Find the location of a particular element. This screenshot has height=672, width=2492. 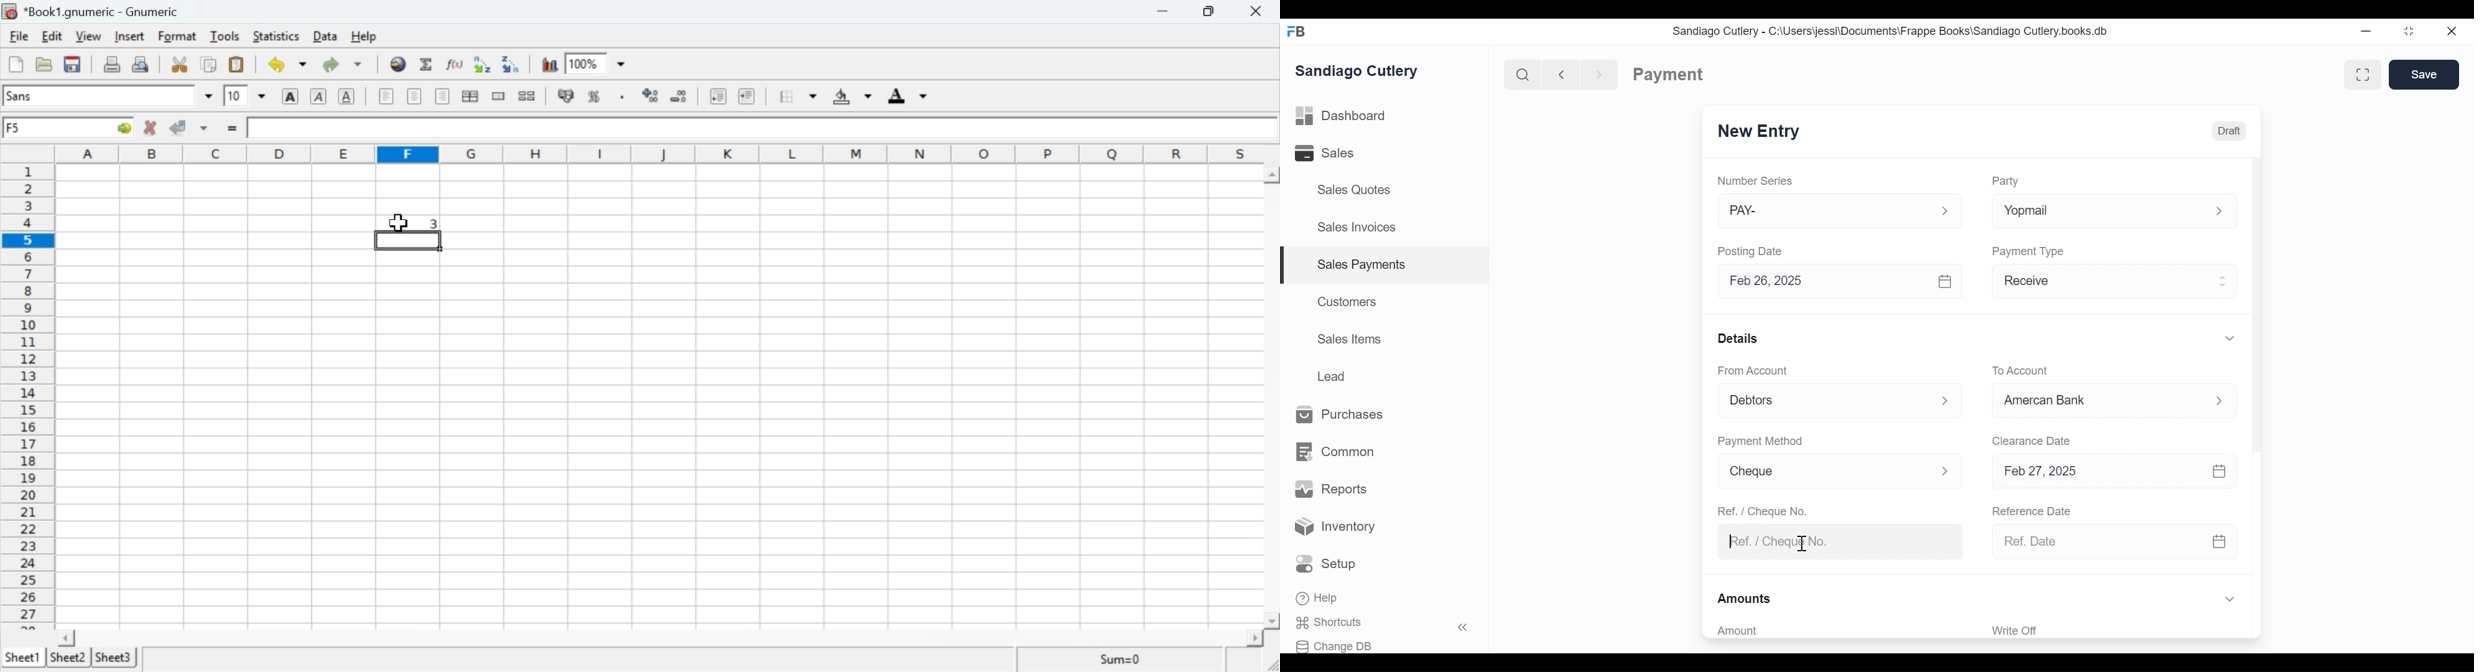

Print is located at coordinates (110, 64).